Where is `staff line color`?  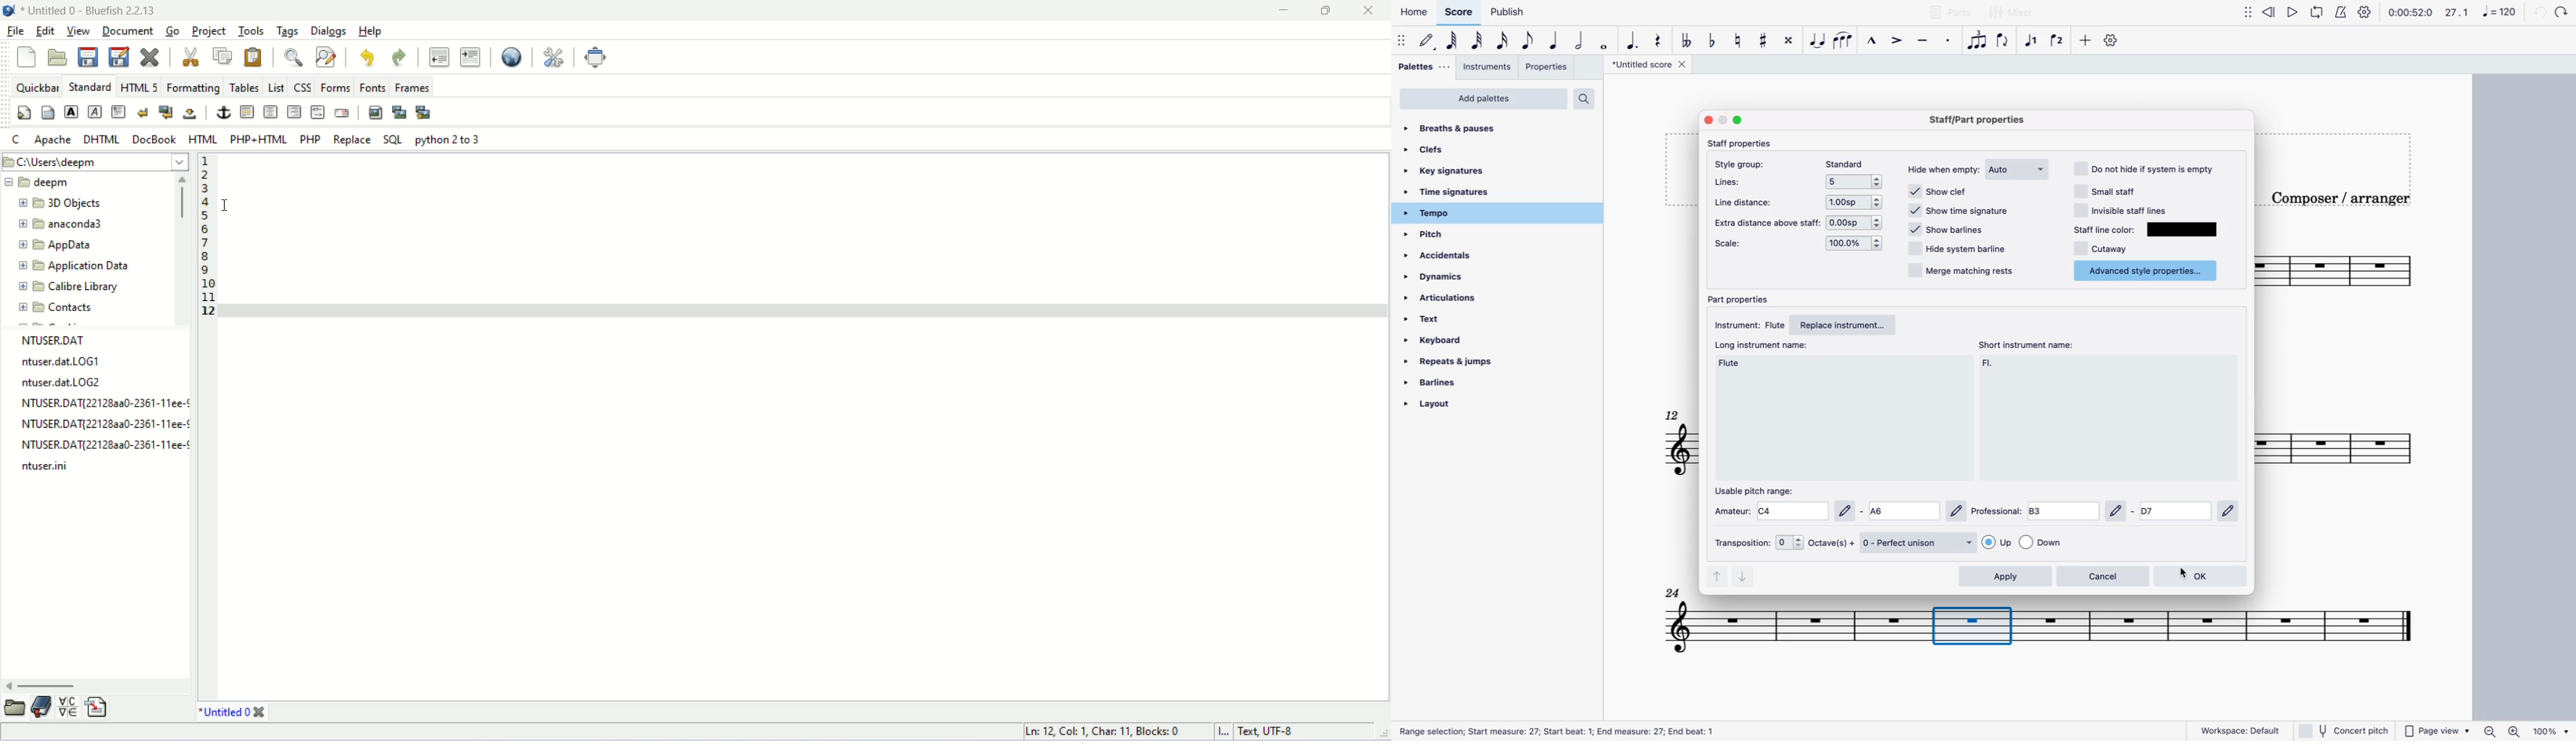 staff line color is located at coordinates (2106, 229).